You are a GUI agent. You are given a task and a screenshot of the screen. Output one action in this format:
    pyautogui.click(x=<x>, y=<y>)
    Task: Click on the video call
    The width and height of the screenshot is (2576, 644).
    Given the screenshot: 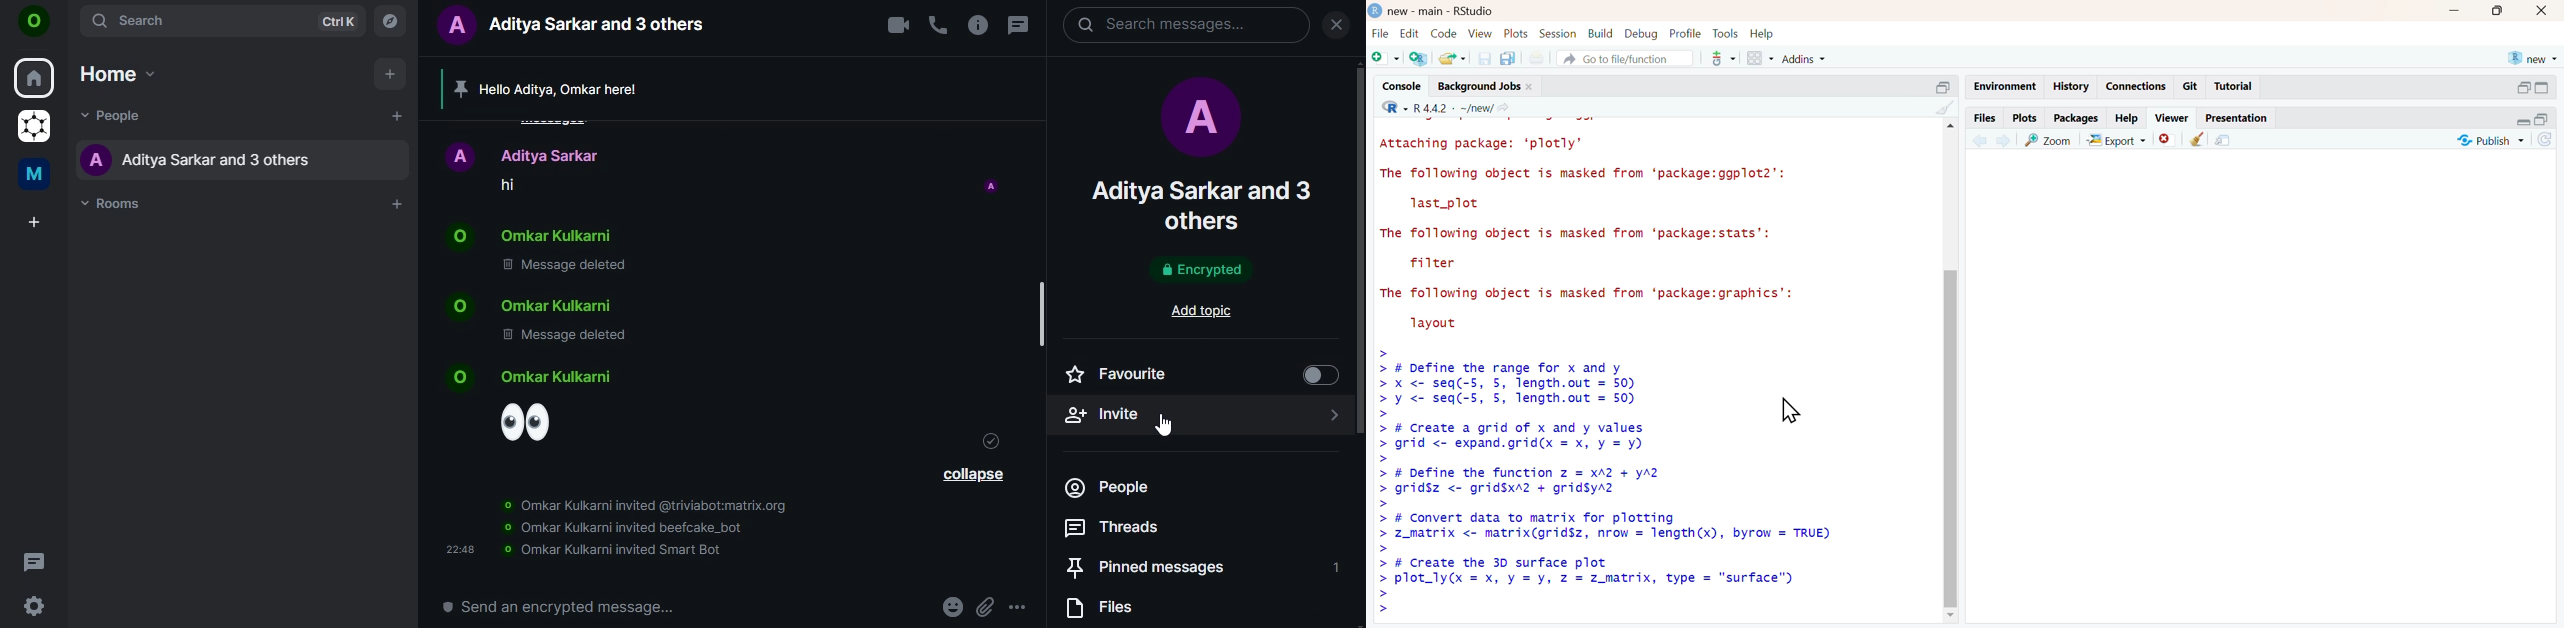 What is the action you would take?
    pyautogui.click(x=896, y=26)
    